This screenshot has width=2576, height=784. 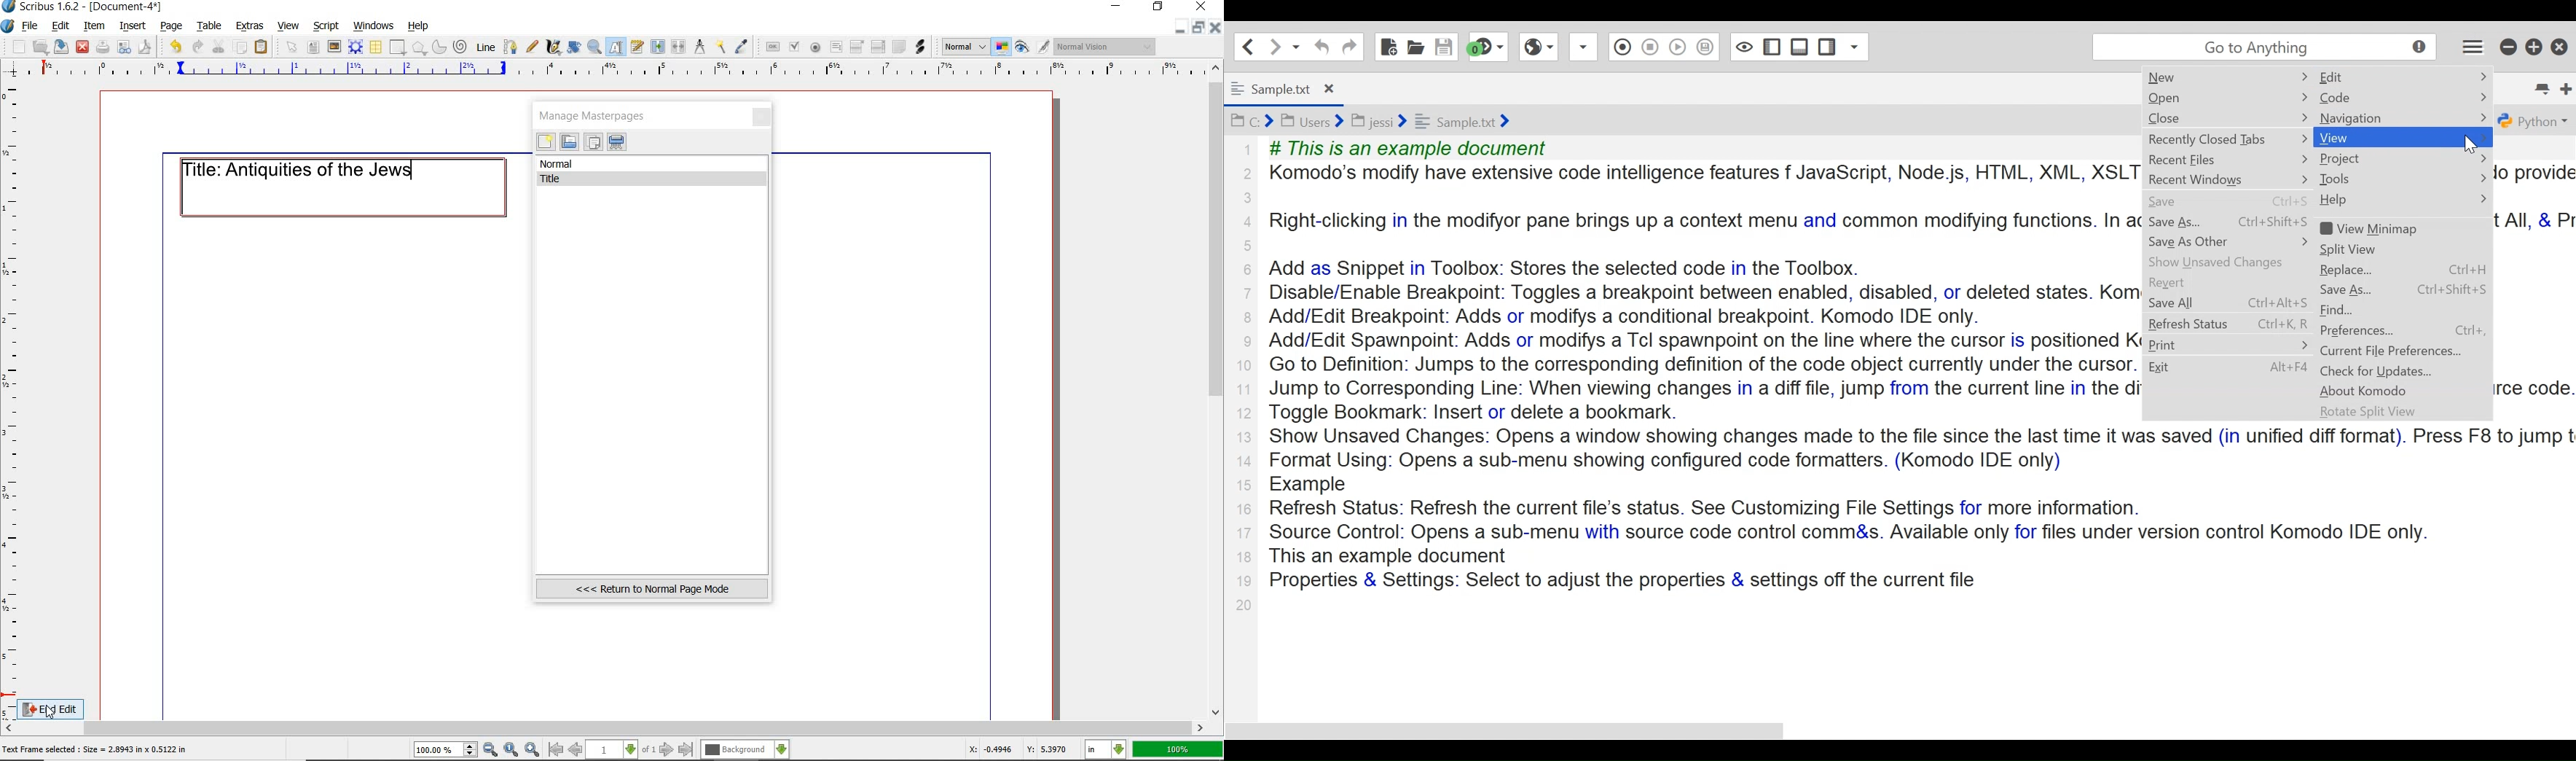 What do you see at coordinates (132, 26) in the screenshot?
I see `insert` at bounding box center [132, 26].